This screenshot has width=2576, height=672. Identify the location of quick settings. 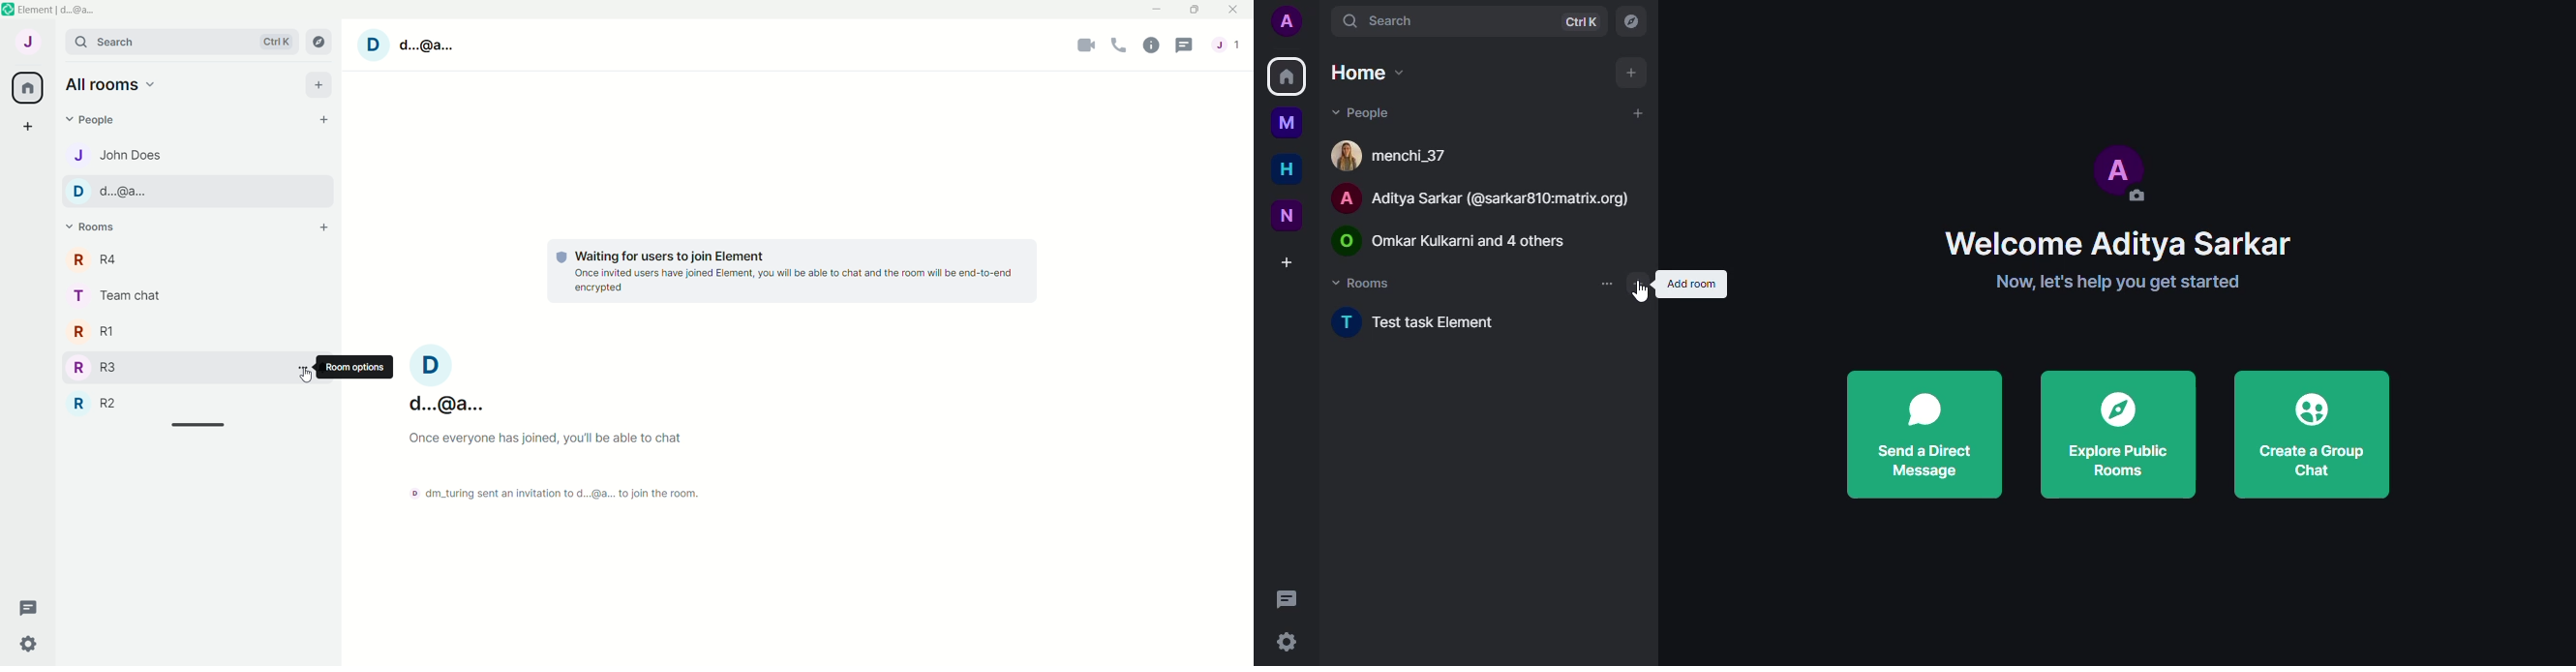
(33, 645).